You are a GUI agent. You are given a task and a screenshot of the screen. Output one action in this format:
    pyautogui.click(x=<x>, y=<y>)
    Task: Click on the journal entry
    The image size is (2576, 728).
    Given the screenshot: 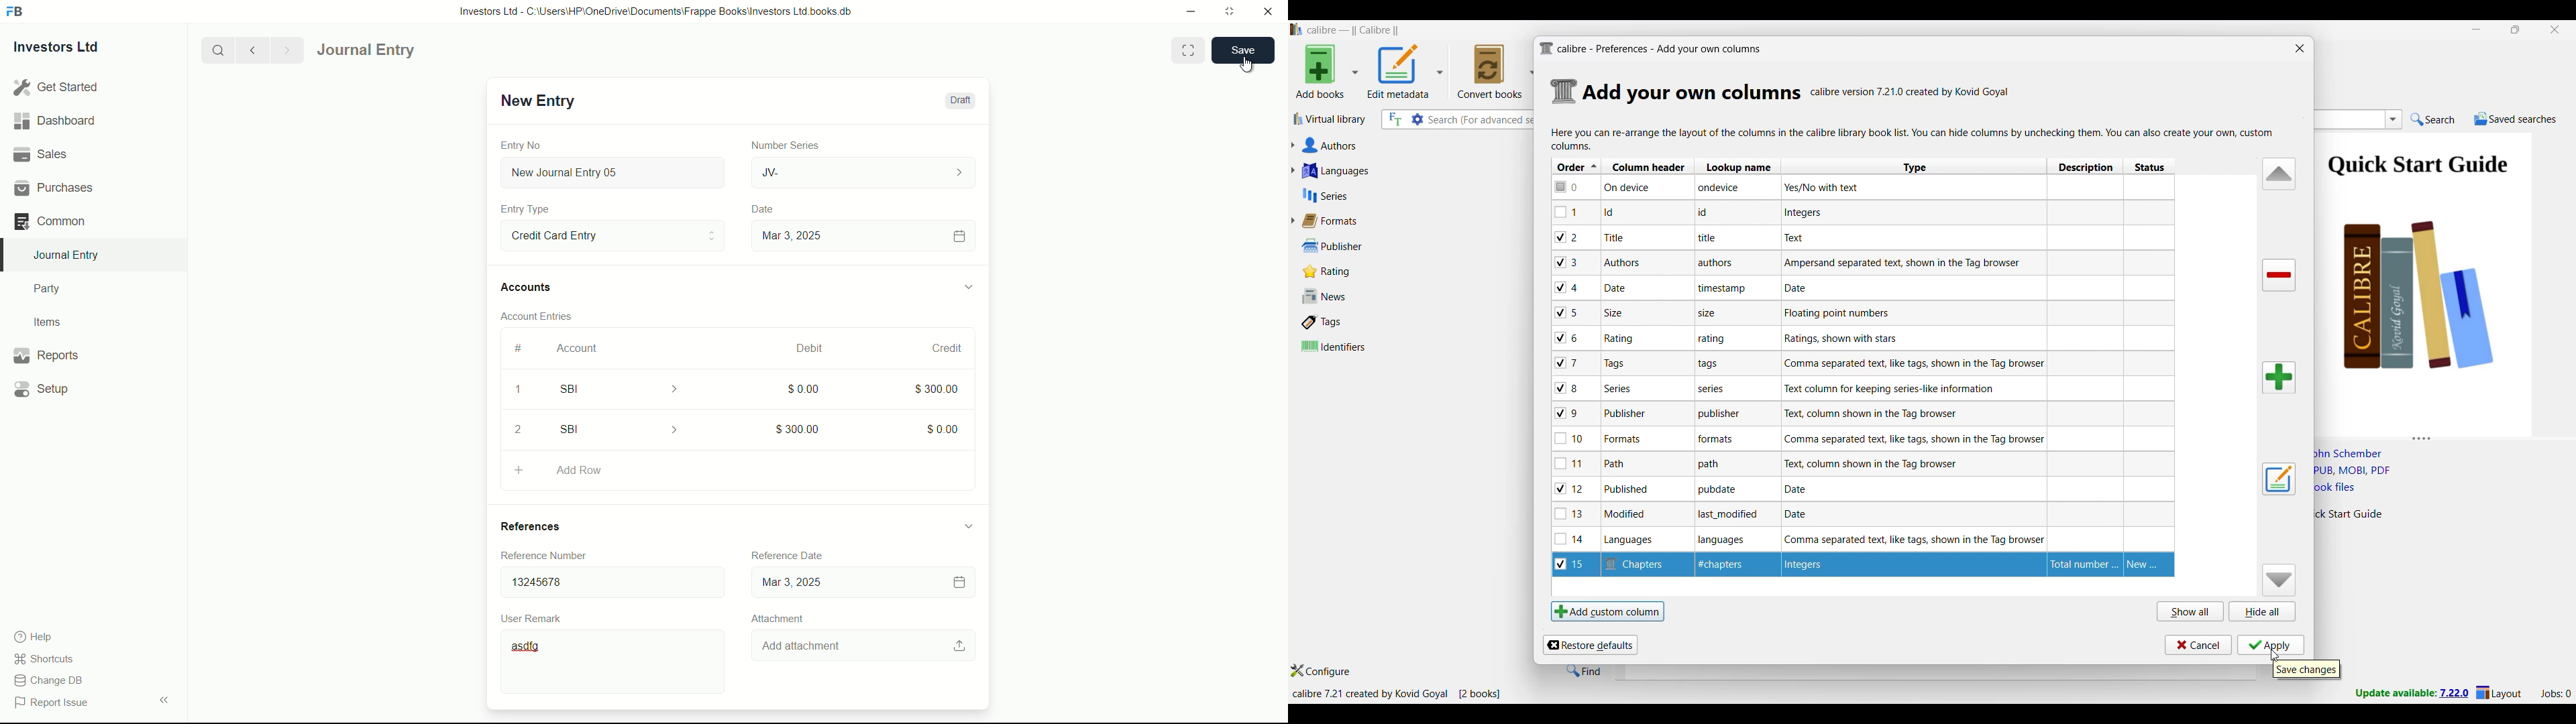 What is the action you would take?
    pyautogui.click(x=405, y=50)
    